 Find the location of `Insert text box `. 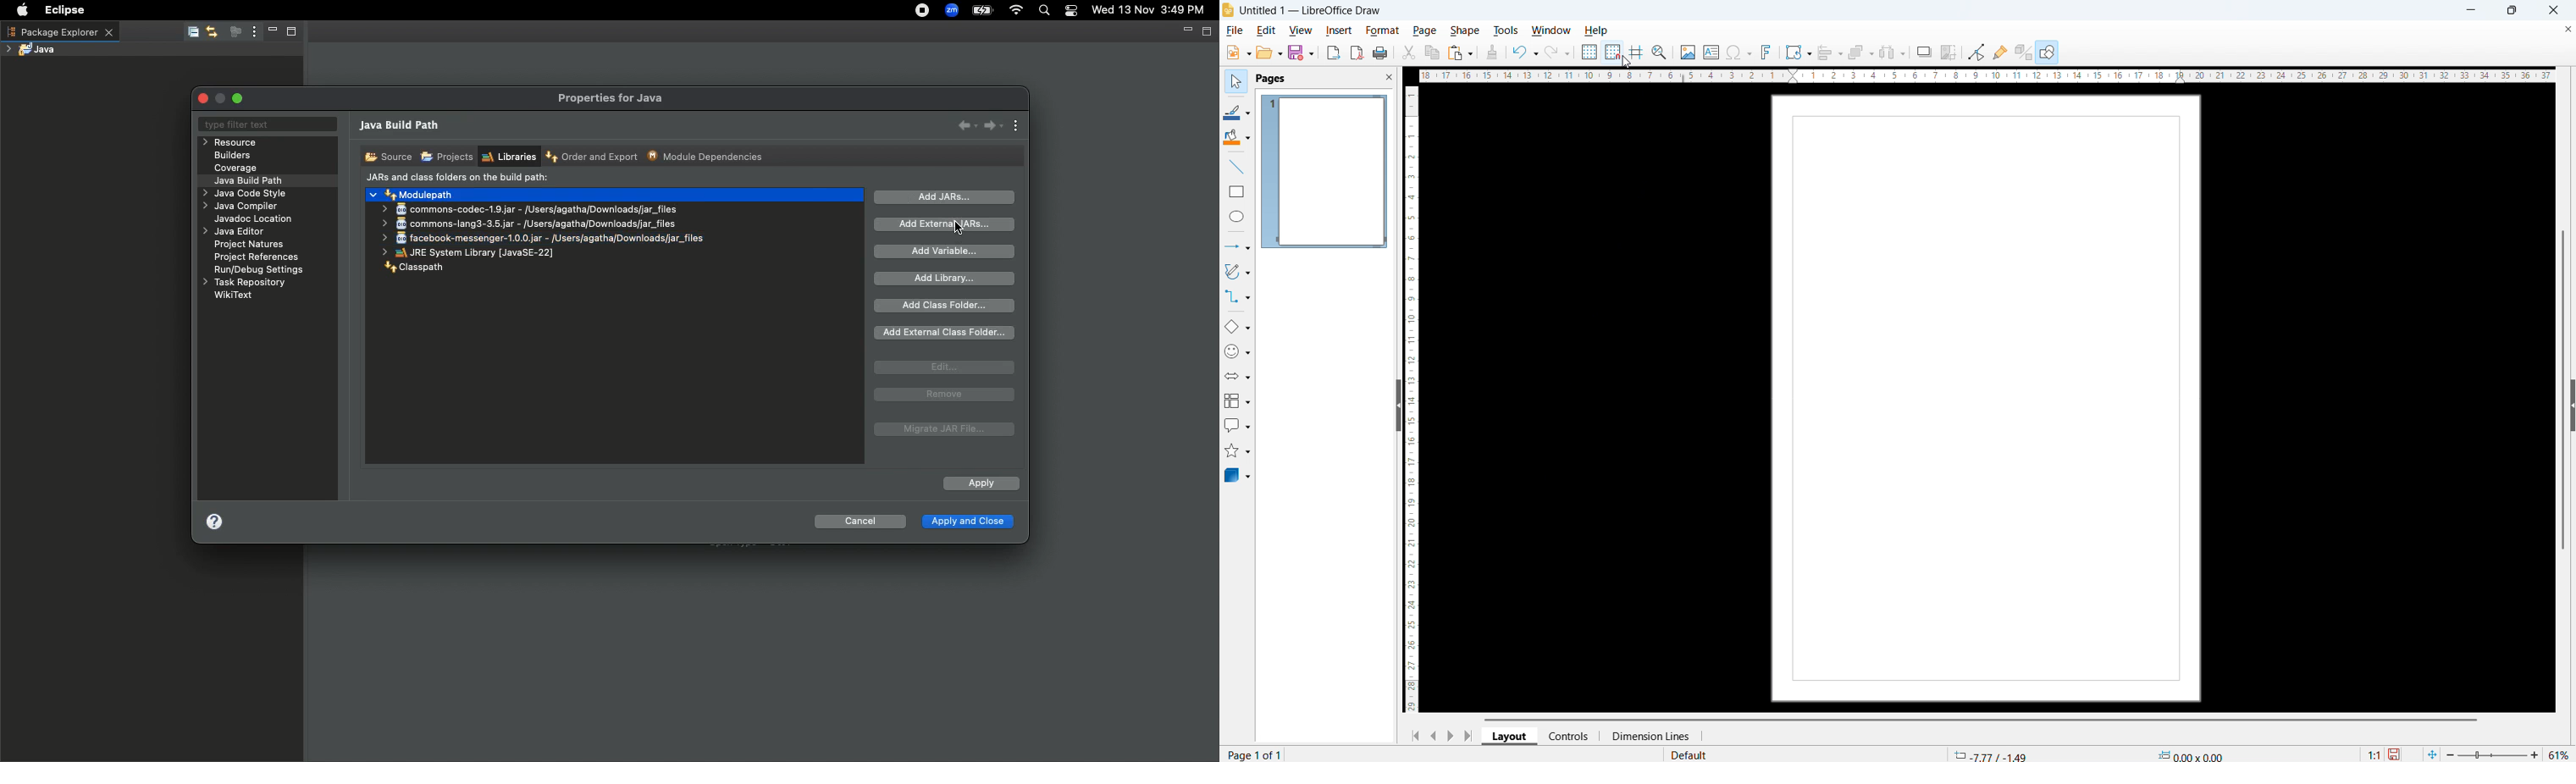

Insert text box  is located at coordinates (1711, 52).